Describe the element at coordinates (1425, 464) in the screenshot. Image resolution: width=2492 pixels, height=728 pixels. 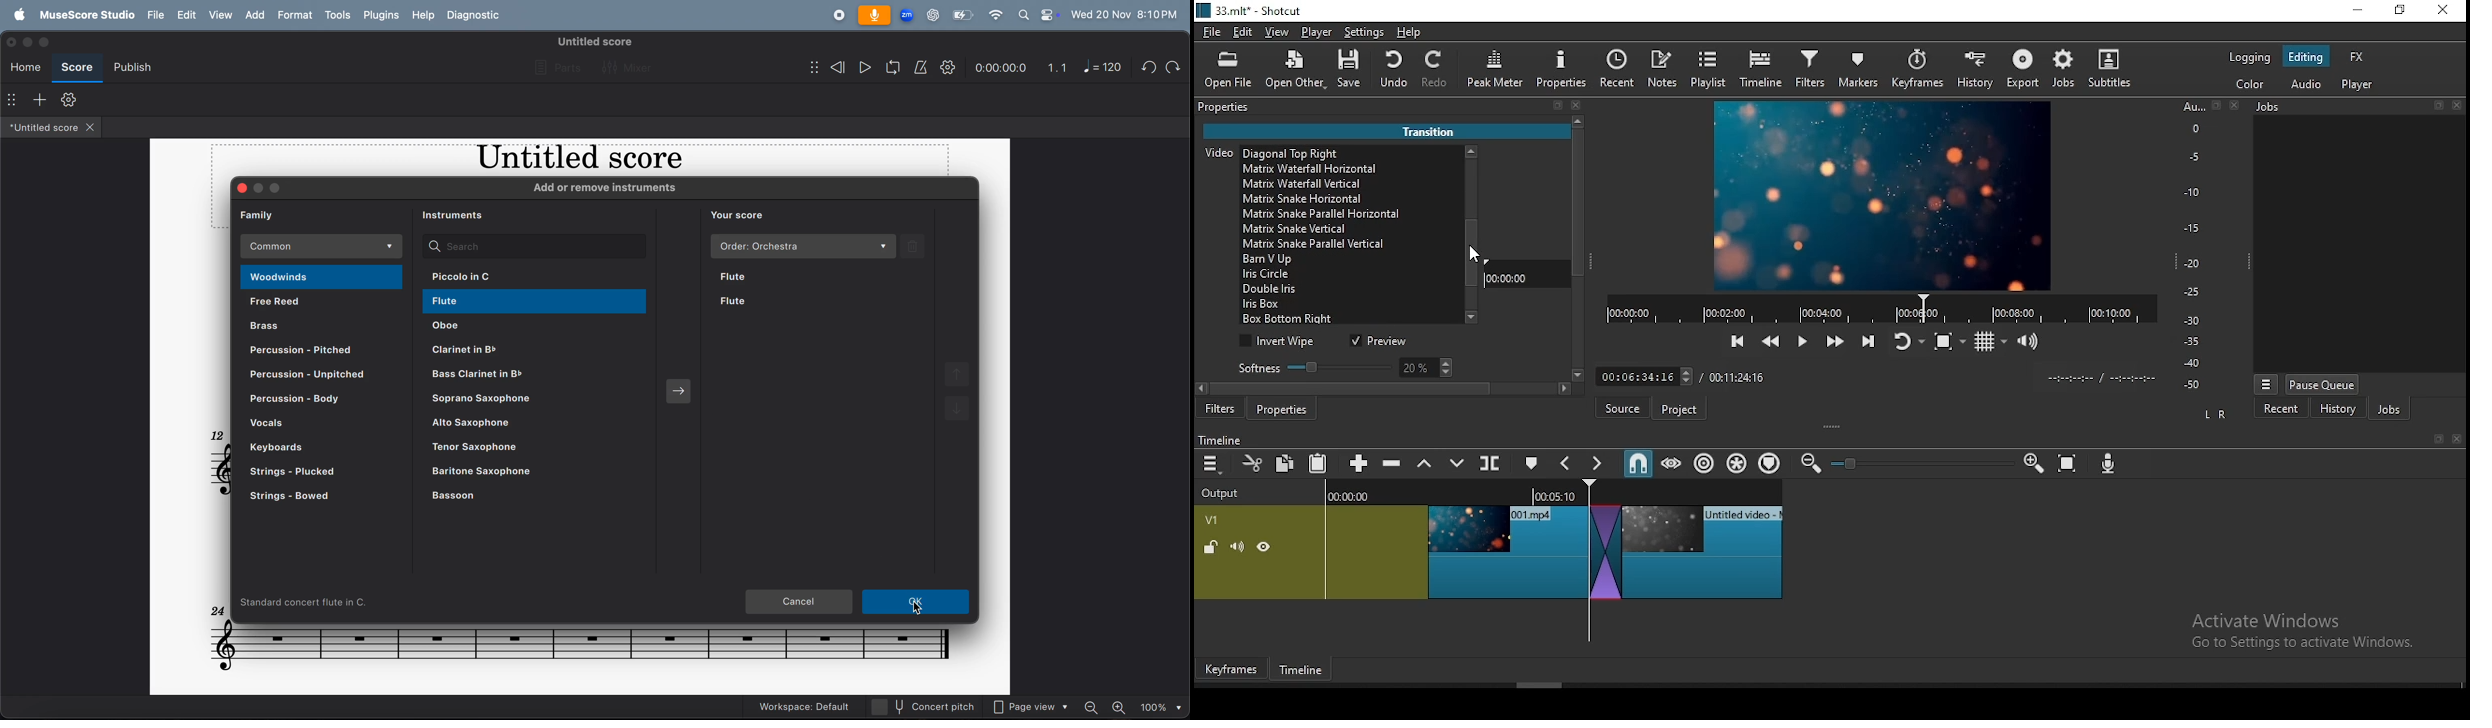
I see `lift` at that location.